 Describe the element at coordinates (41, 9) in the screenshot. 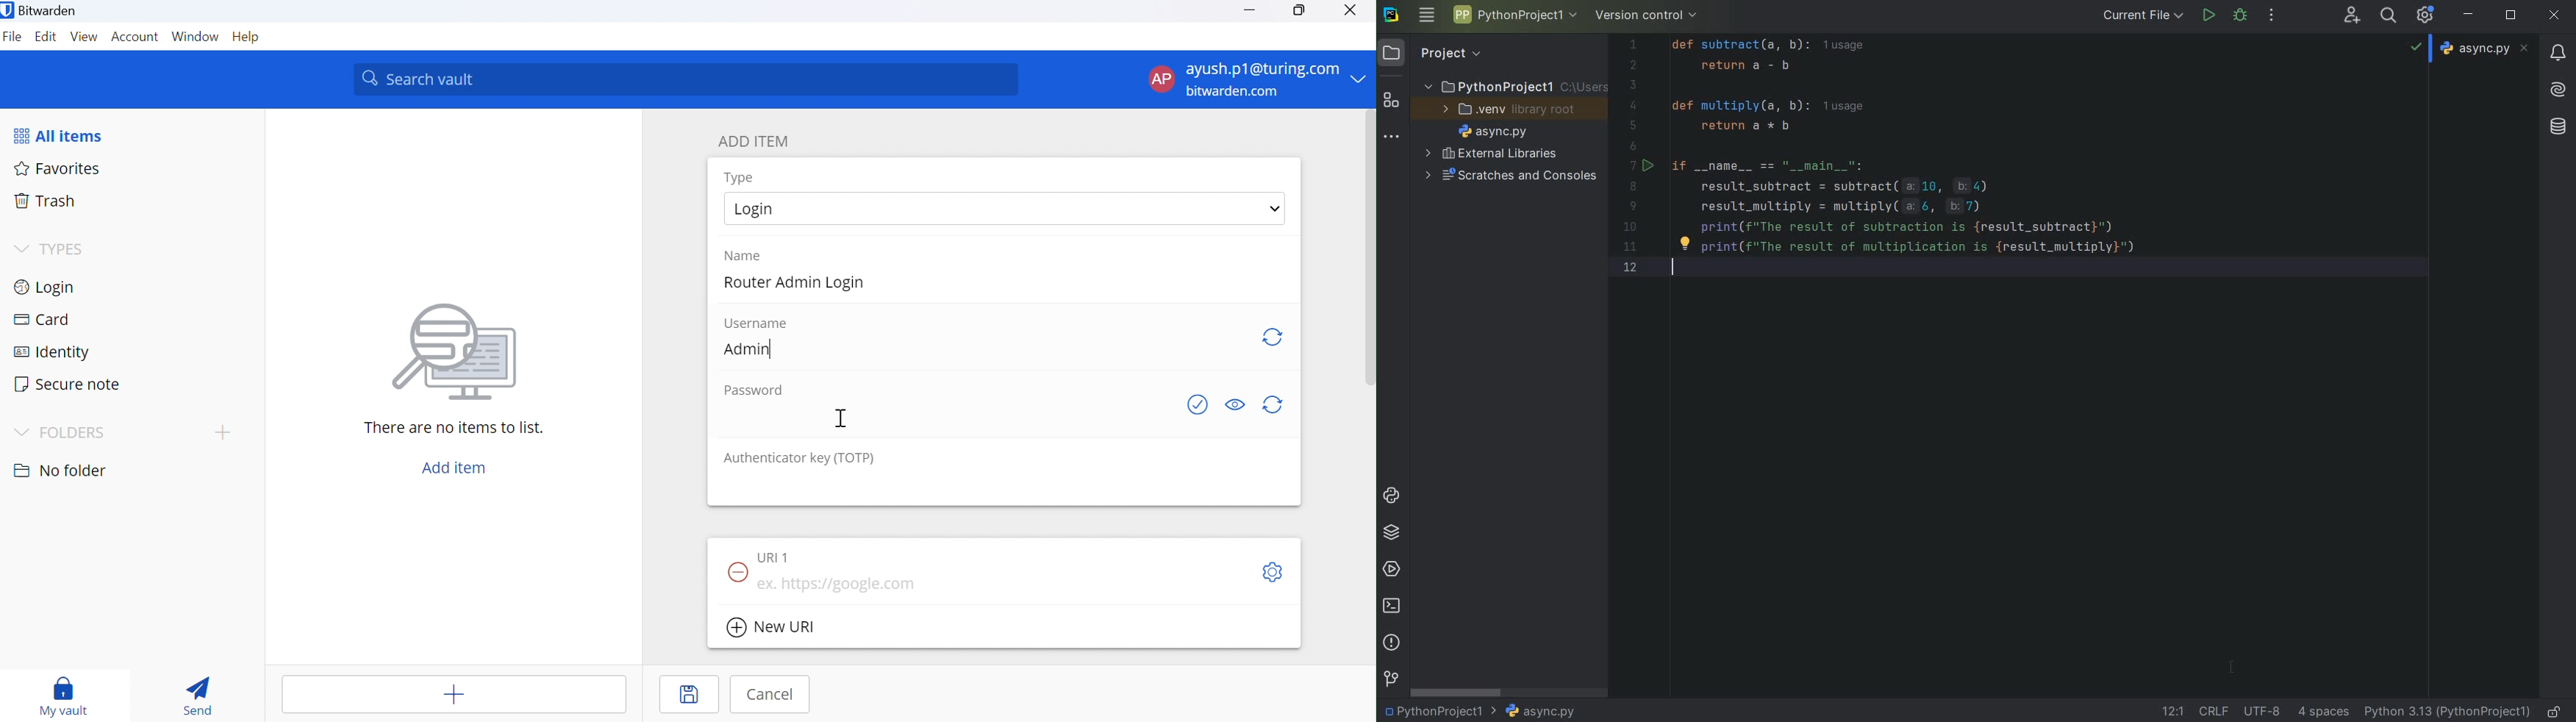

I see `Bitwarden` at that location.